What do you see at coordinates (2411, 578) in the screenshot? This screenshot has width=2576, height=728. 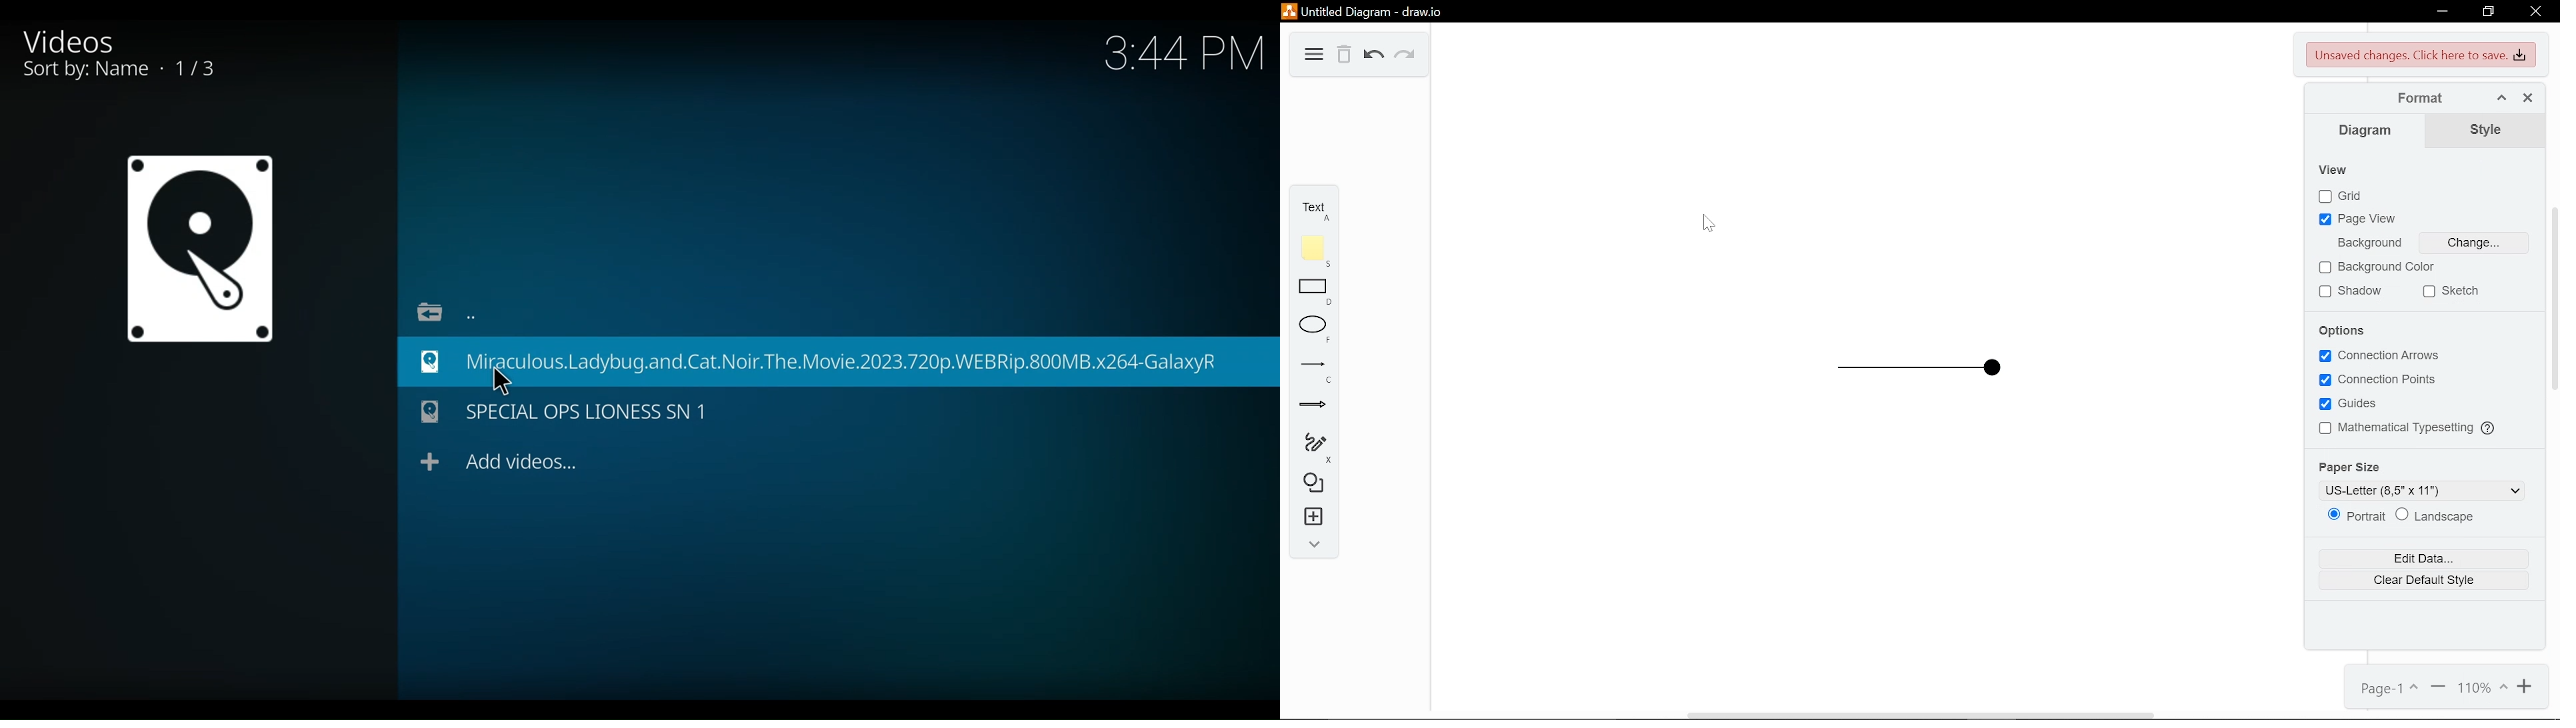 I see `Clear default style` at bounding box center [2411, 578].